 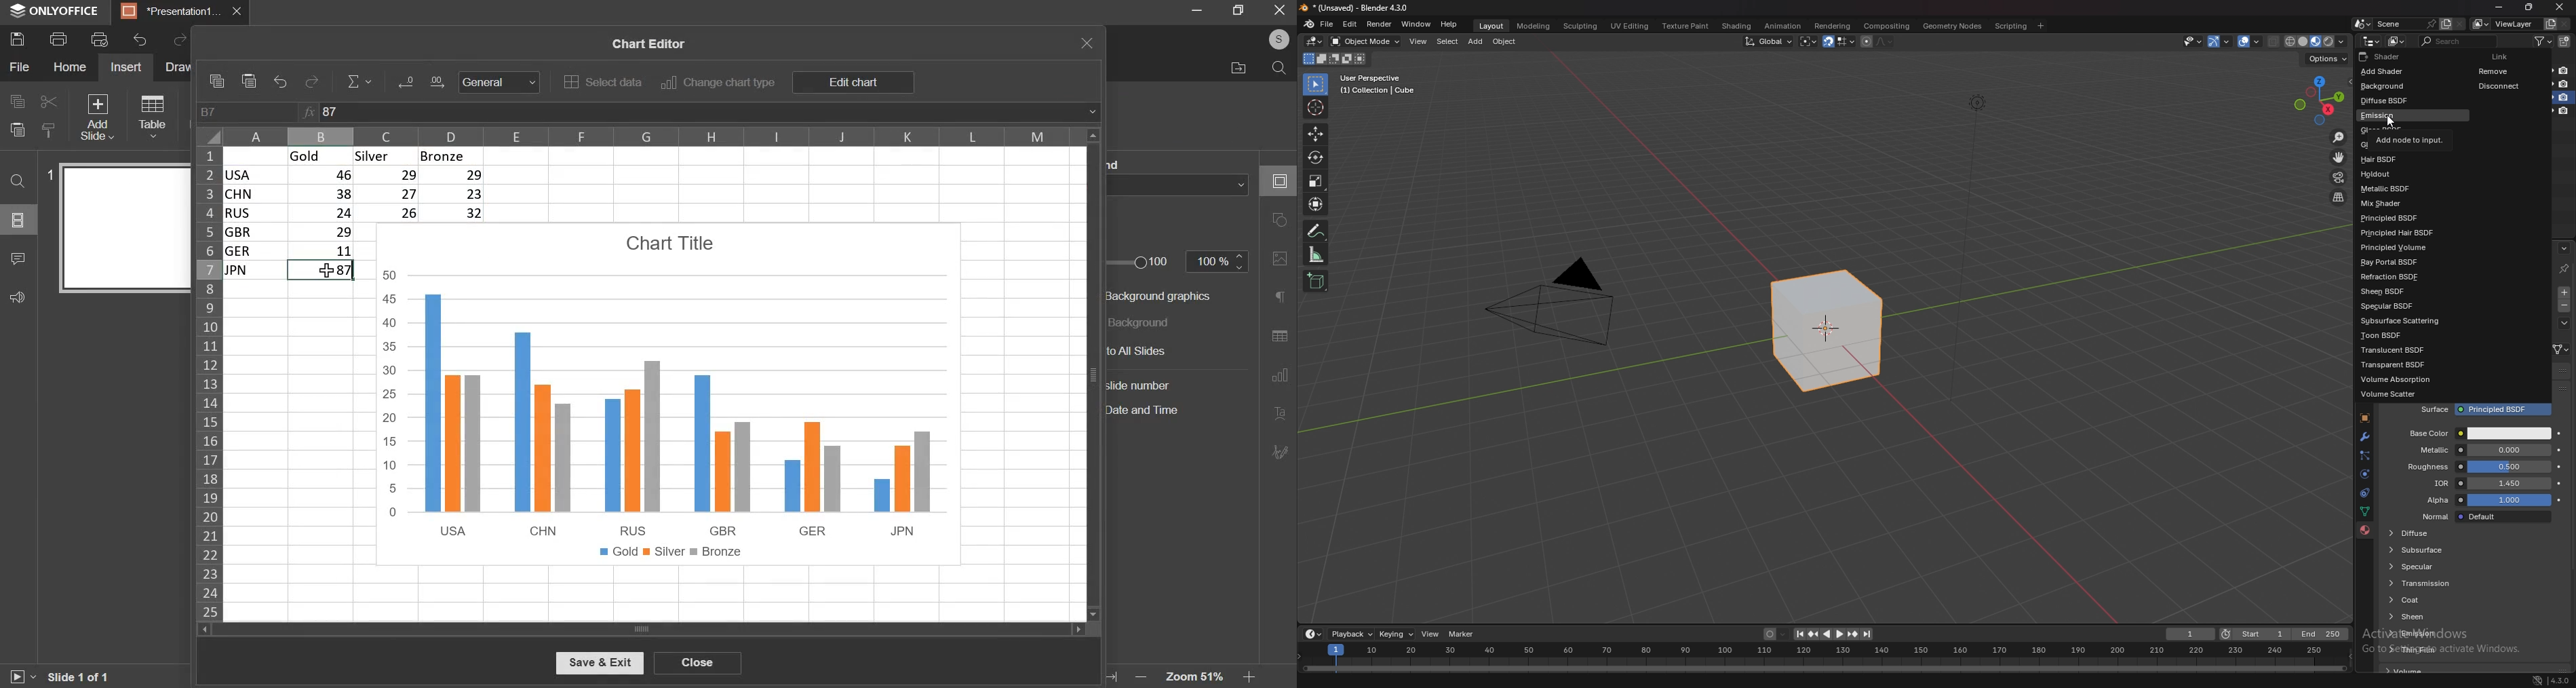 I want to click on 27, so click(x=389, y=194).